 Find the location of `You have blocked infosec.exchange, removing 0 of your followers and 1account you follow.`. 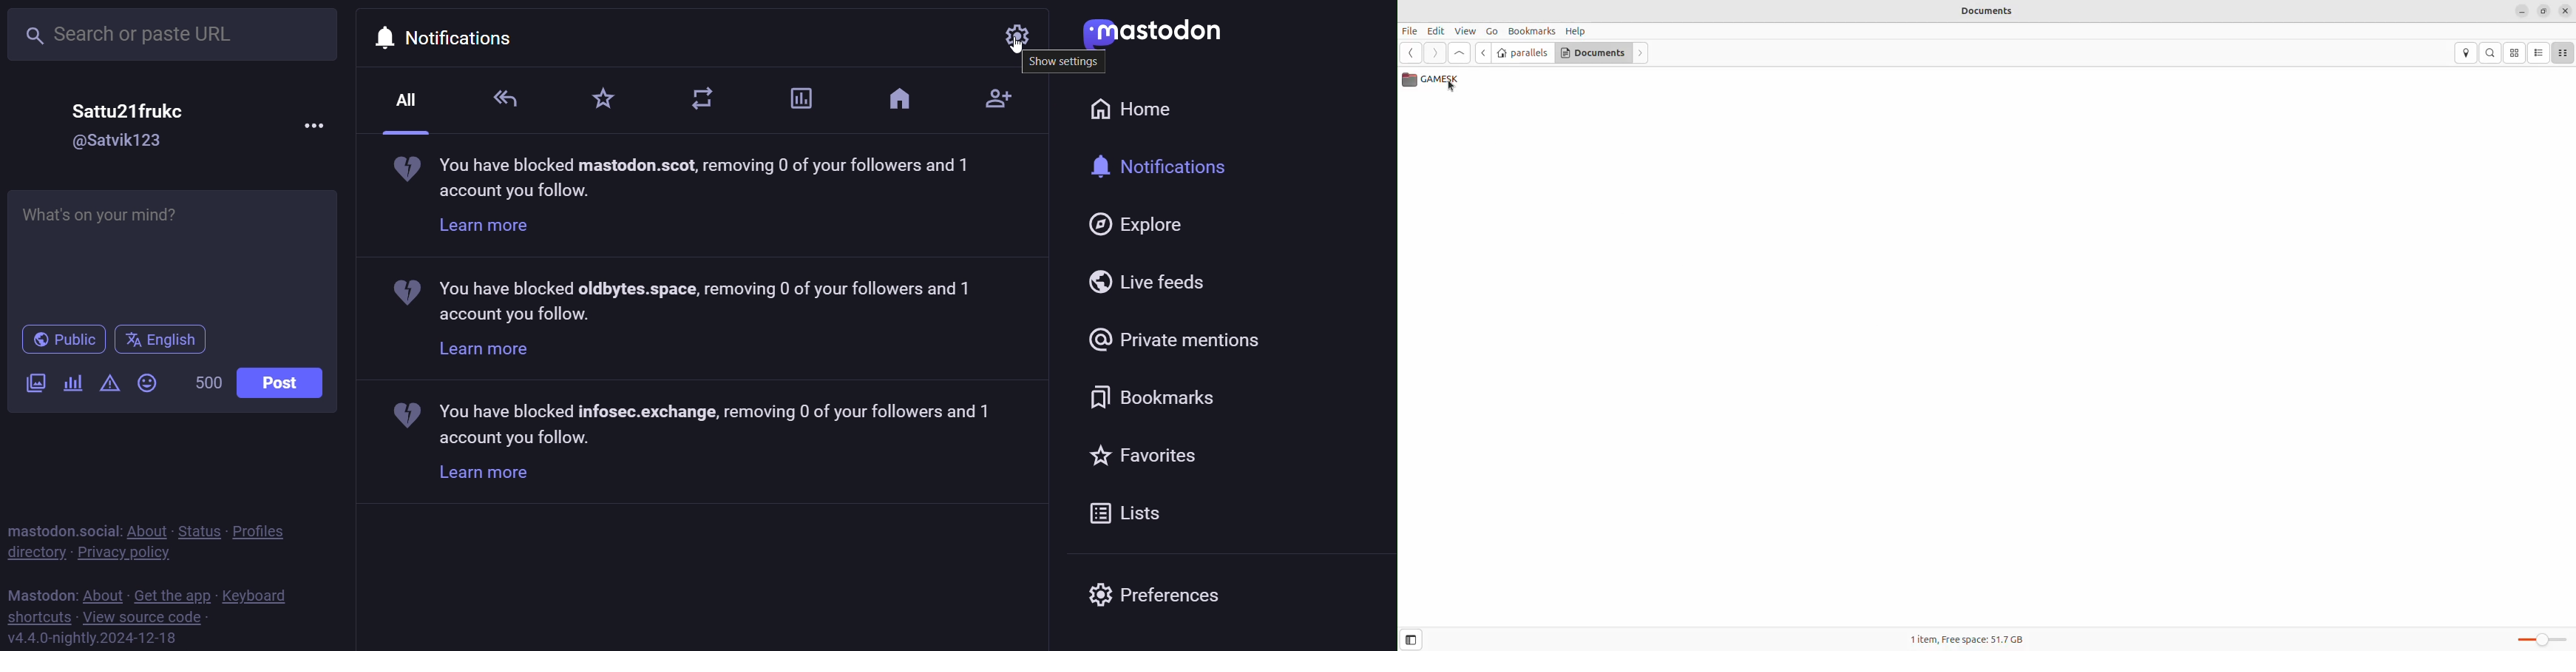

You have blocked infosec.exchange, removing 0 of your followers and 1account you follow. is located at coordinates (705, 422).